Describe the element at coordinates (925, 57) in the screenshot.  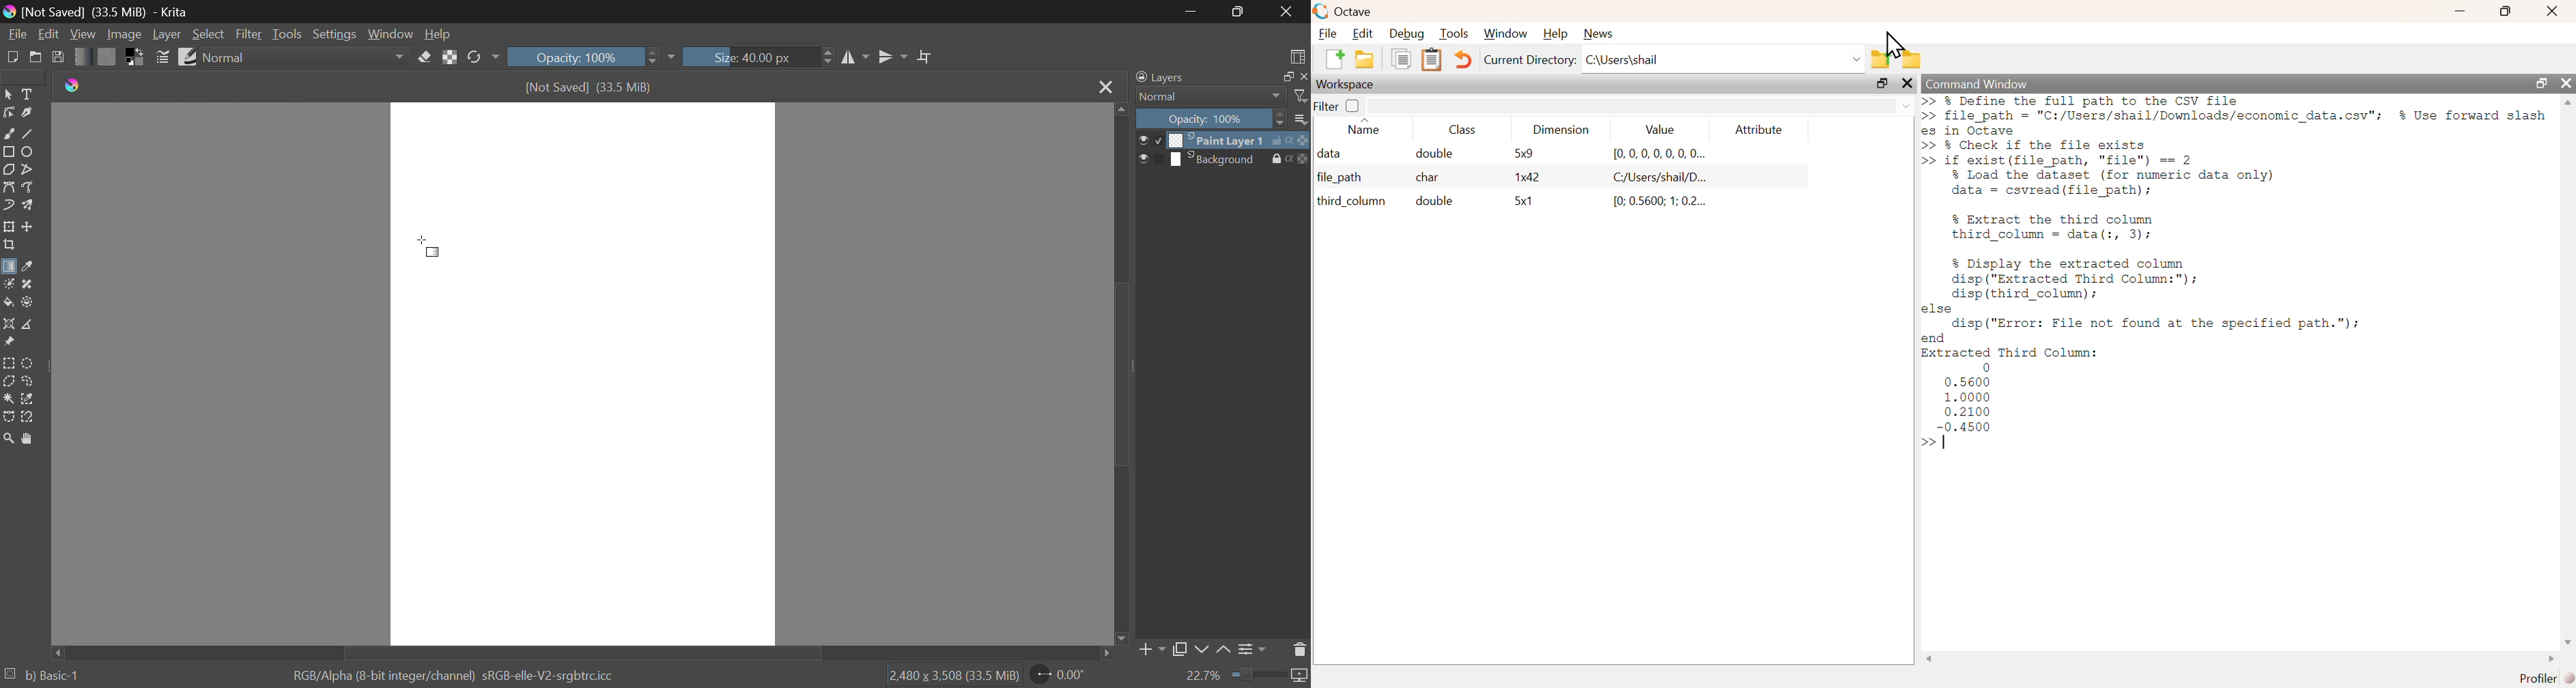
I see `Crop` at that location.